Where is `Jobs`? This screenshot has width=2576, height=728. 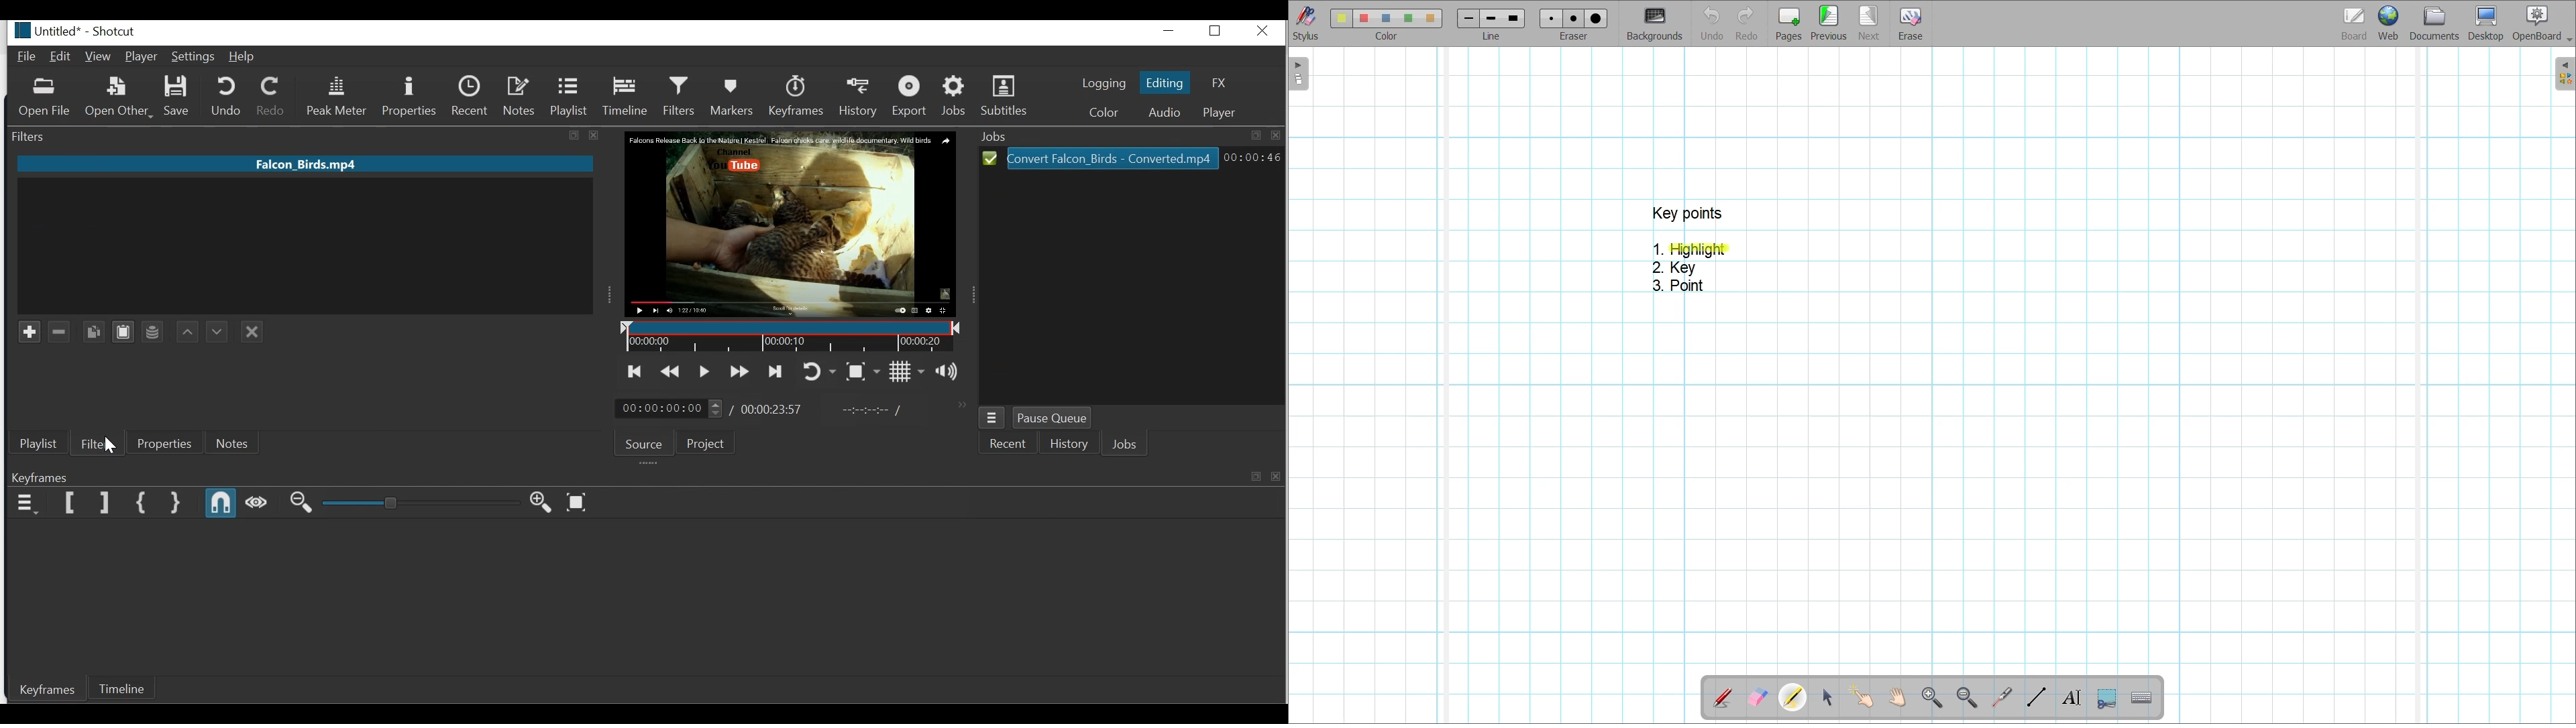
Jobs is located at coordinates (1132, 135).